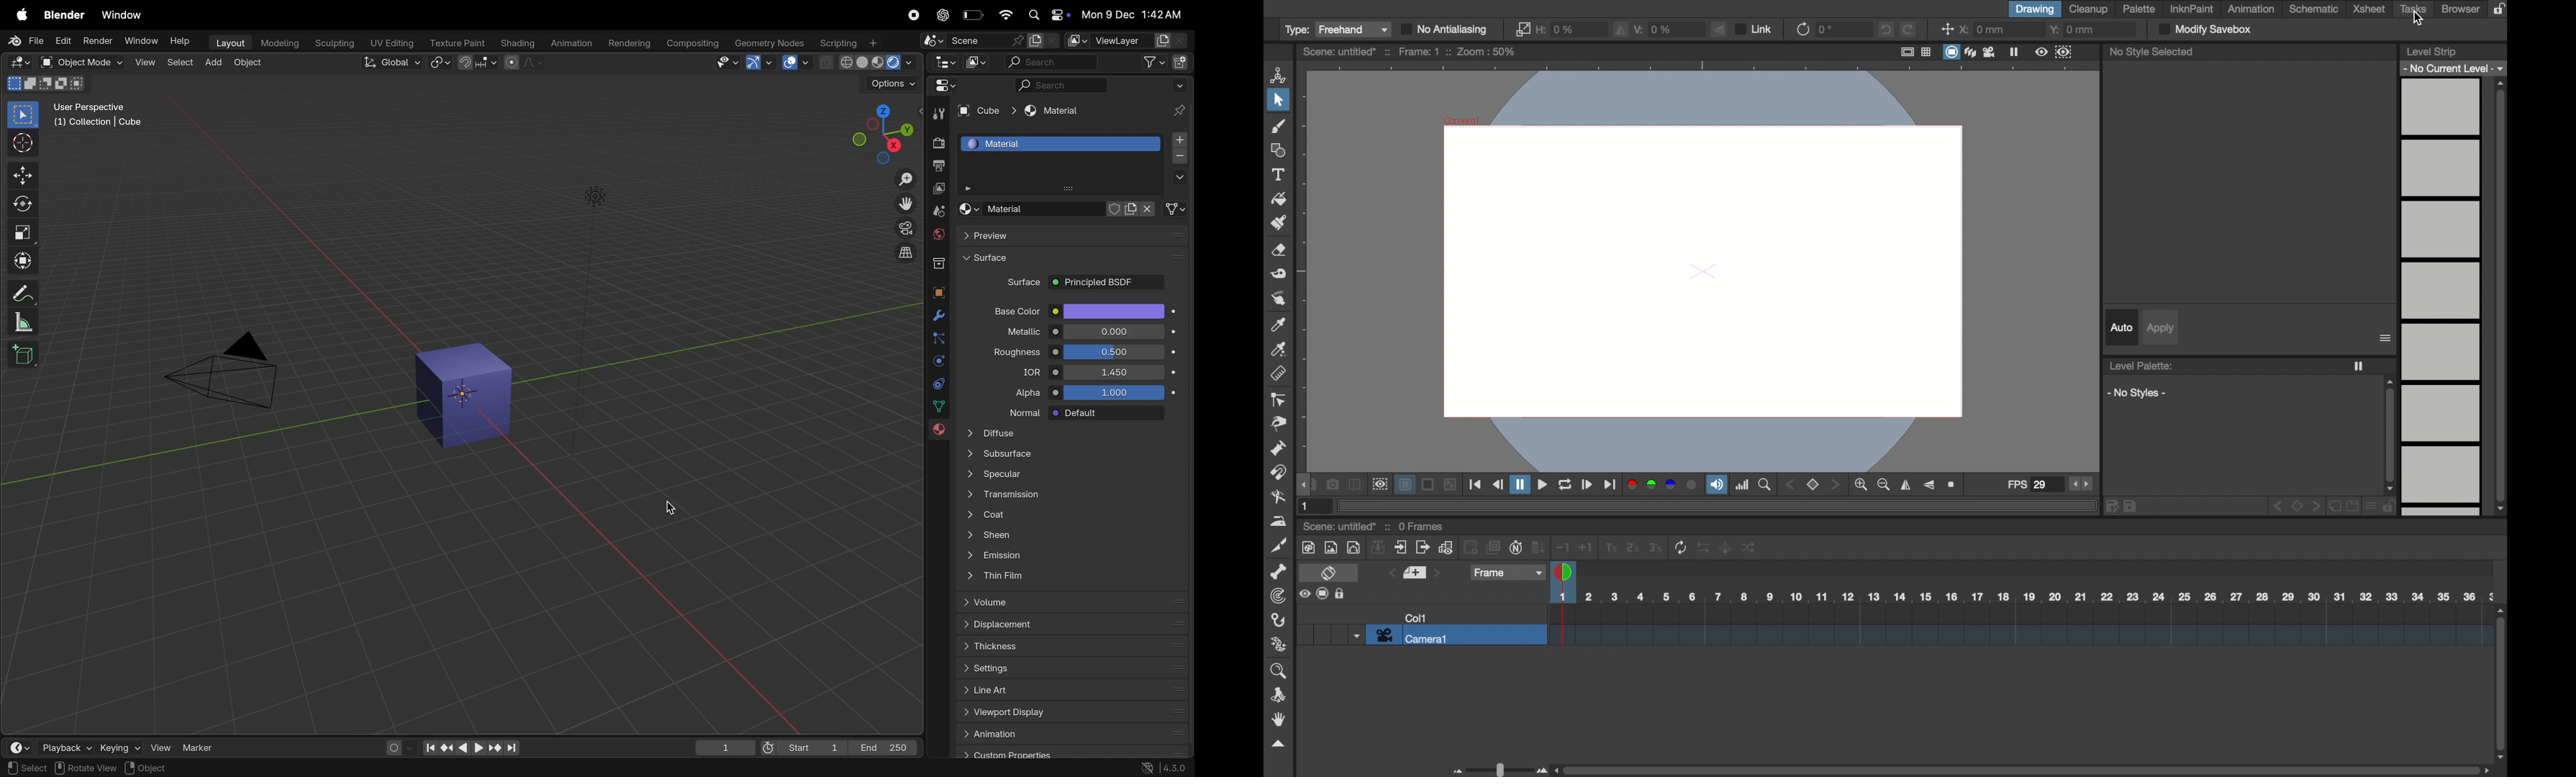 The width and height of the screenshot is (2576, 784). What do you see at coordinates (81, 768) in the screenshot?
I see `modifier` at bounding box center [81, 768].